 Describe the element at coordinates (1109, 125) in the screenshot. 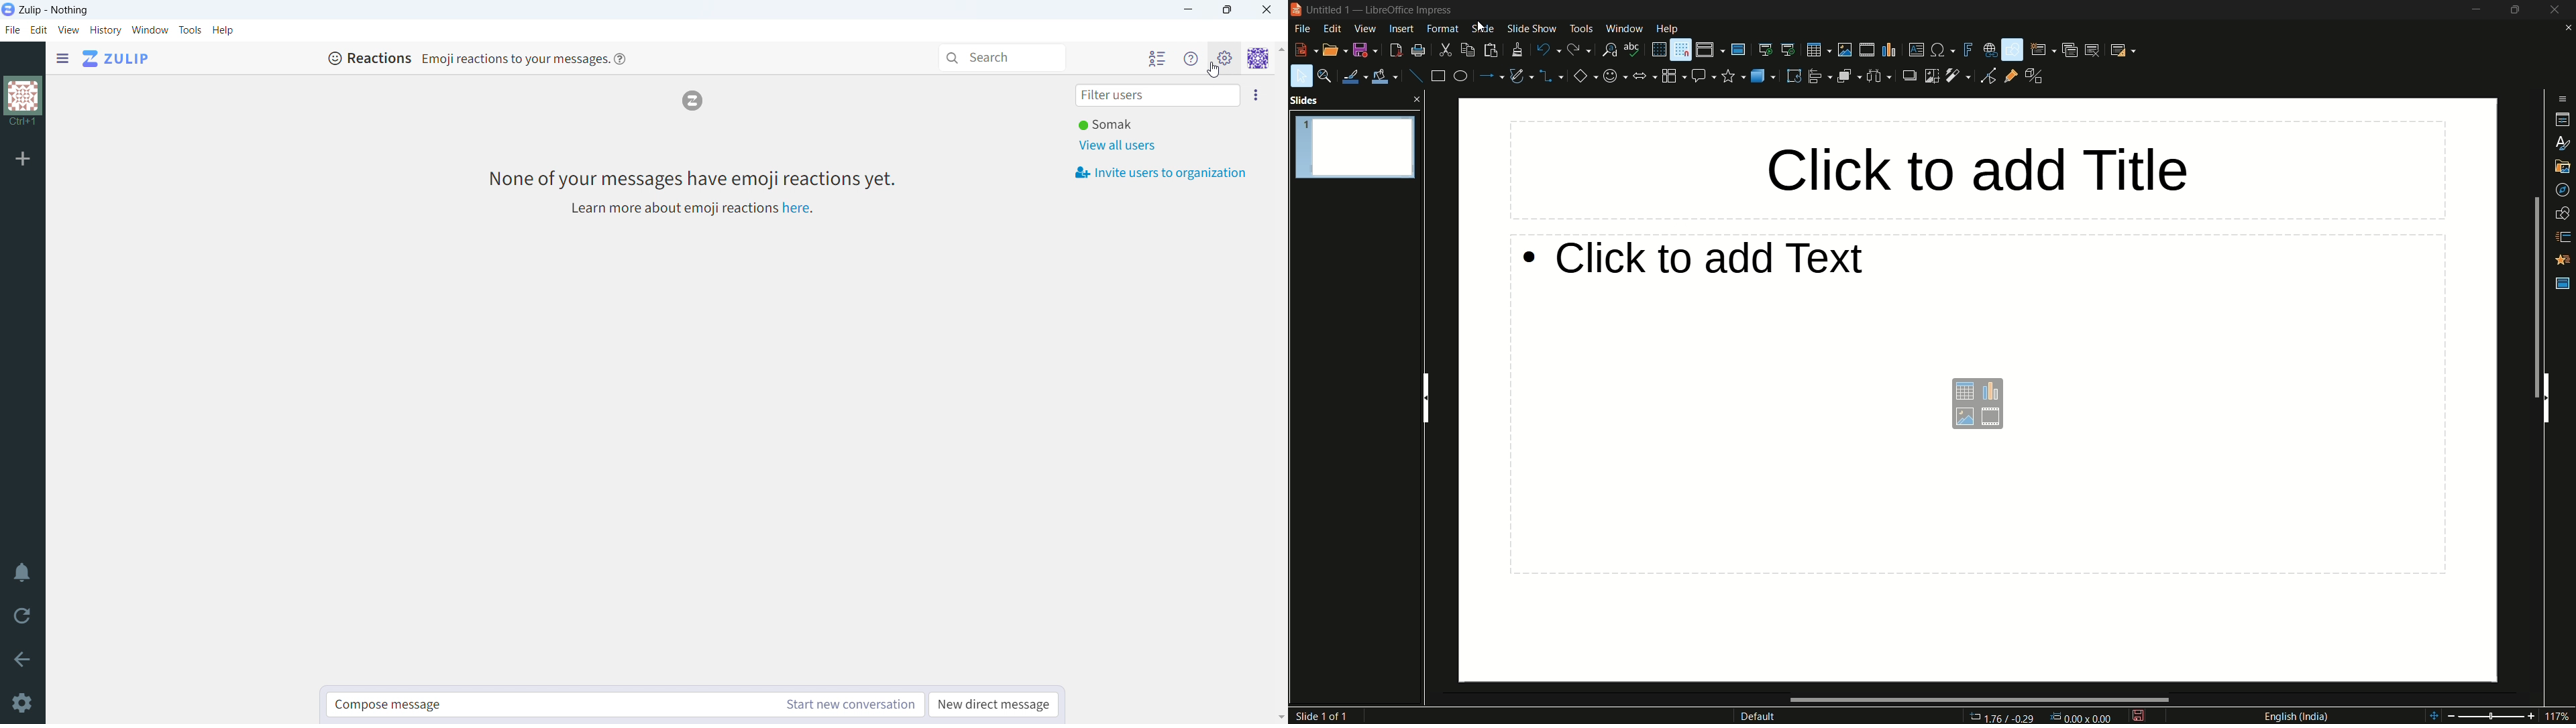

I see `active user` at that location.